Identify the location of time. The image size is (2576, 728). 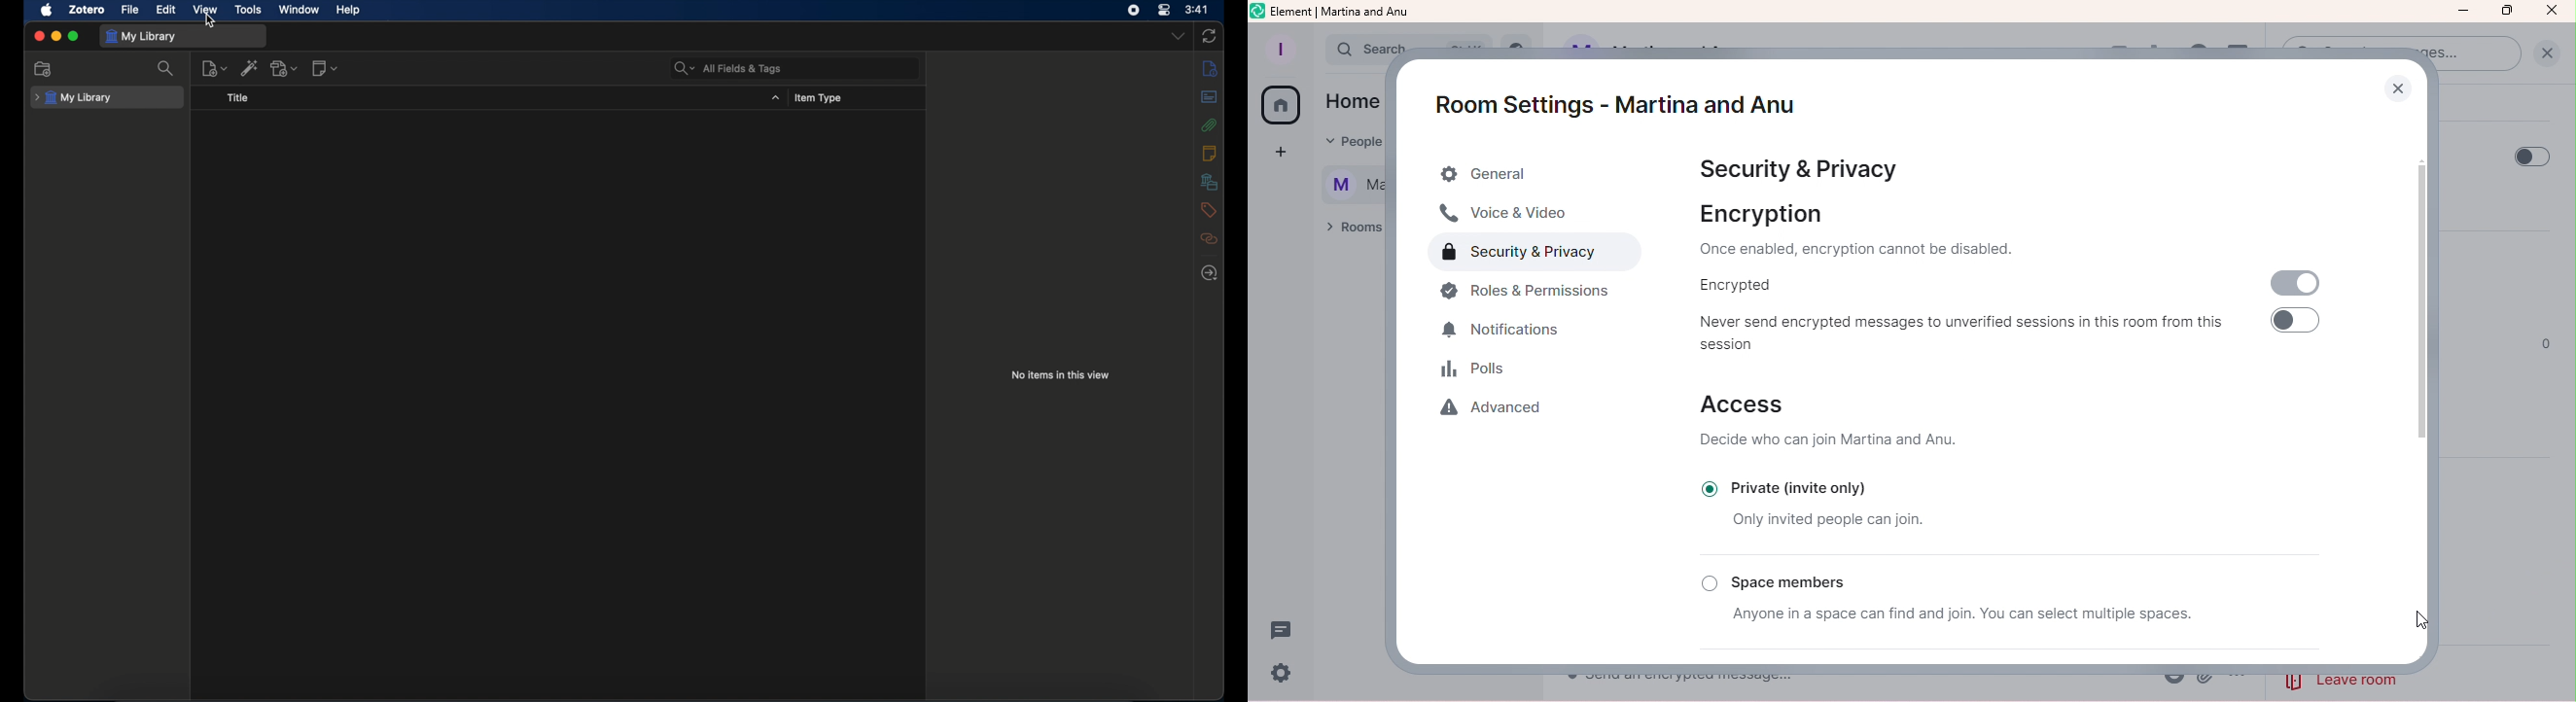
(1198, 10).